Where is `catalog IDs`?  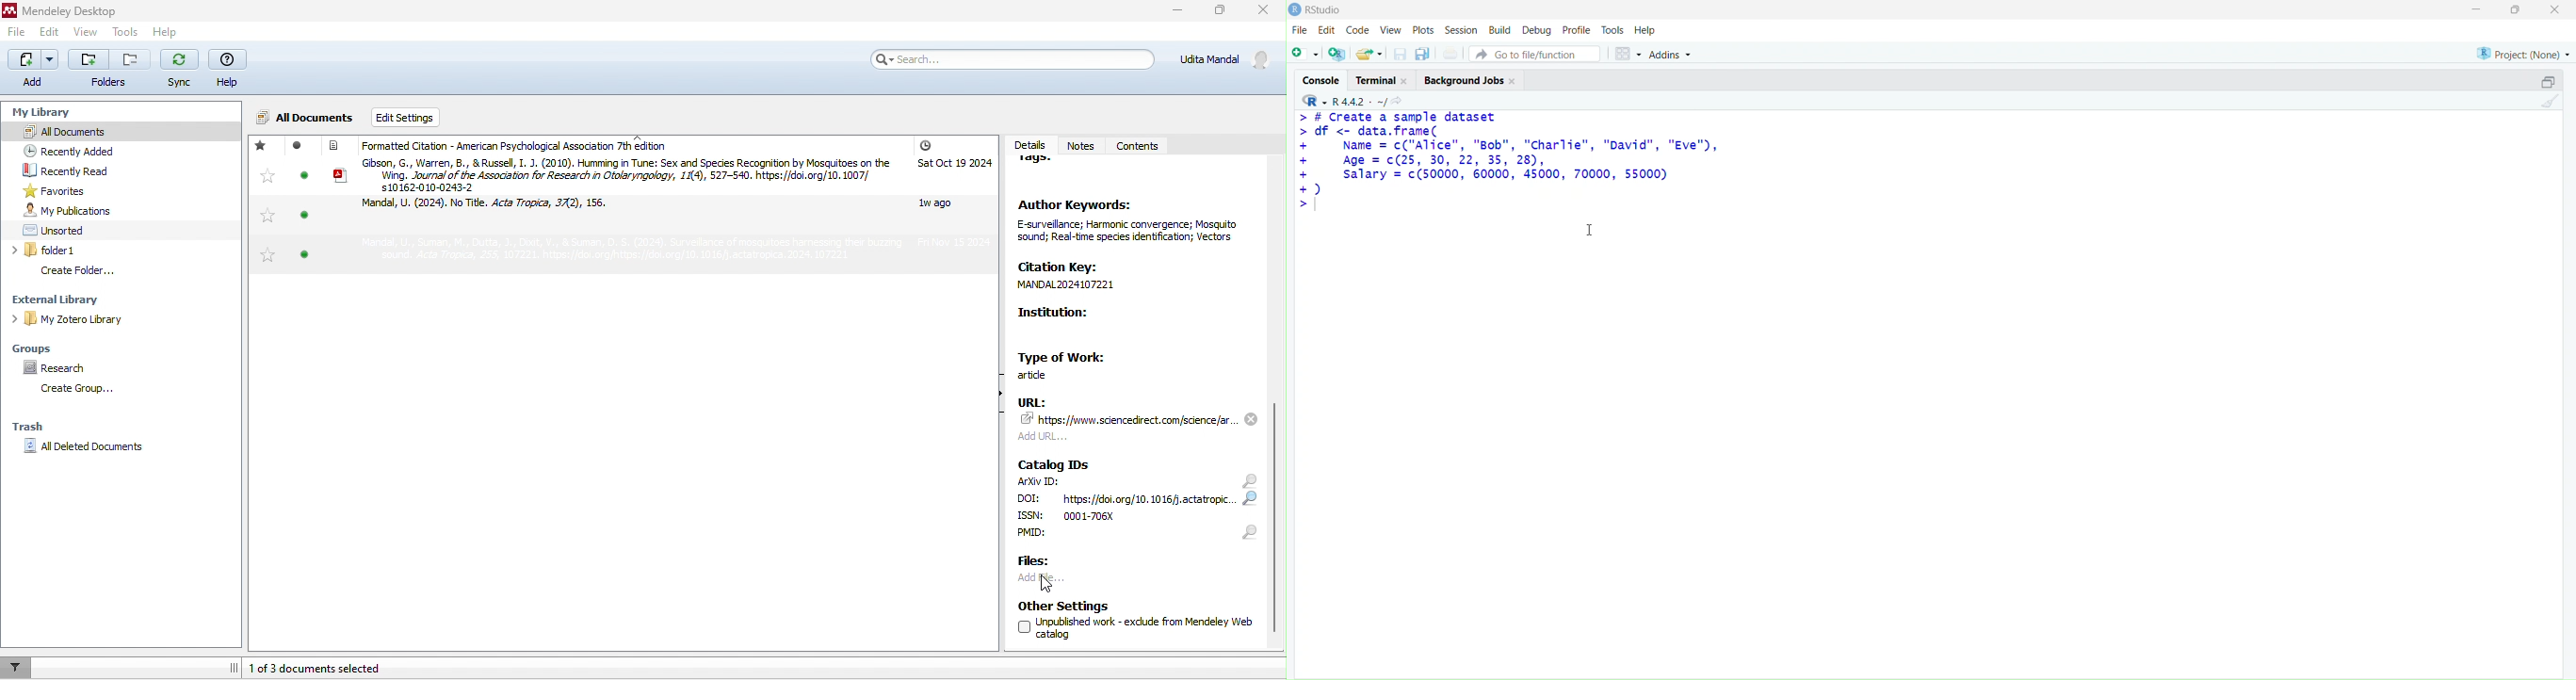
catalog IDs is located at coordinates (1057, 463).